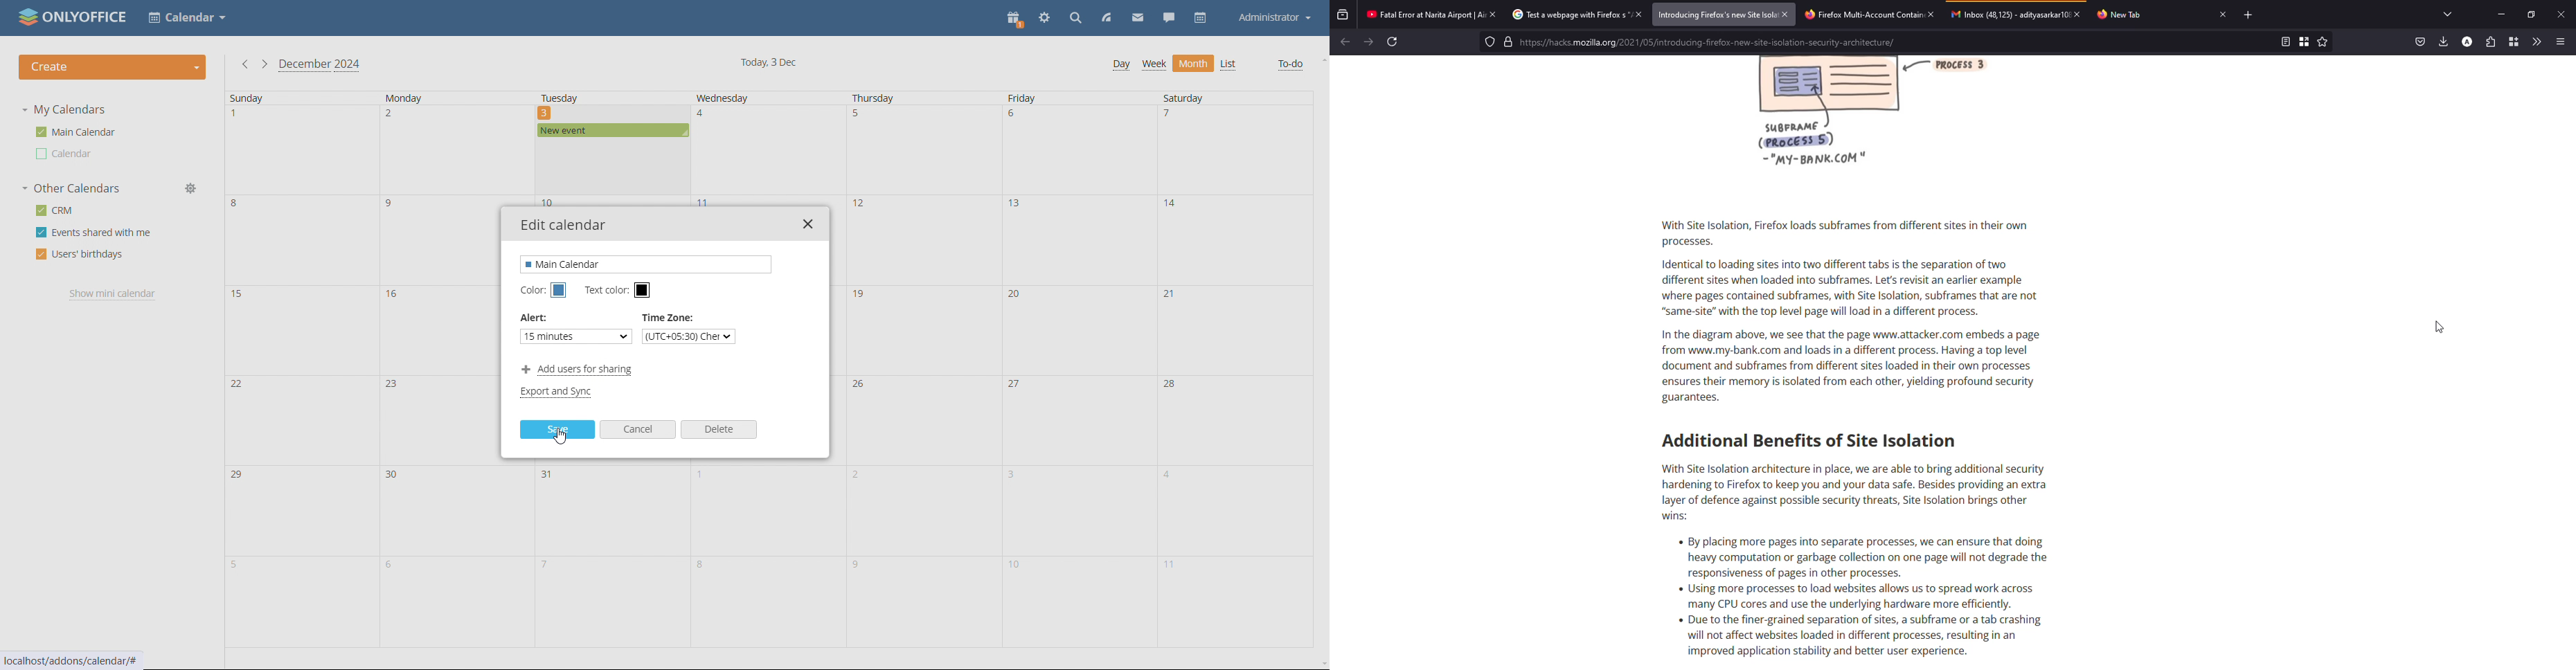  I want to click on friday, so click(1043, 98).